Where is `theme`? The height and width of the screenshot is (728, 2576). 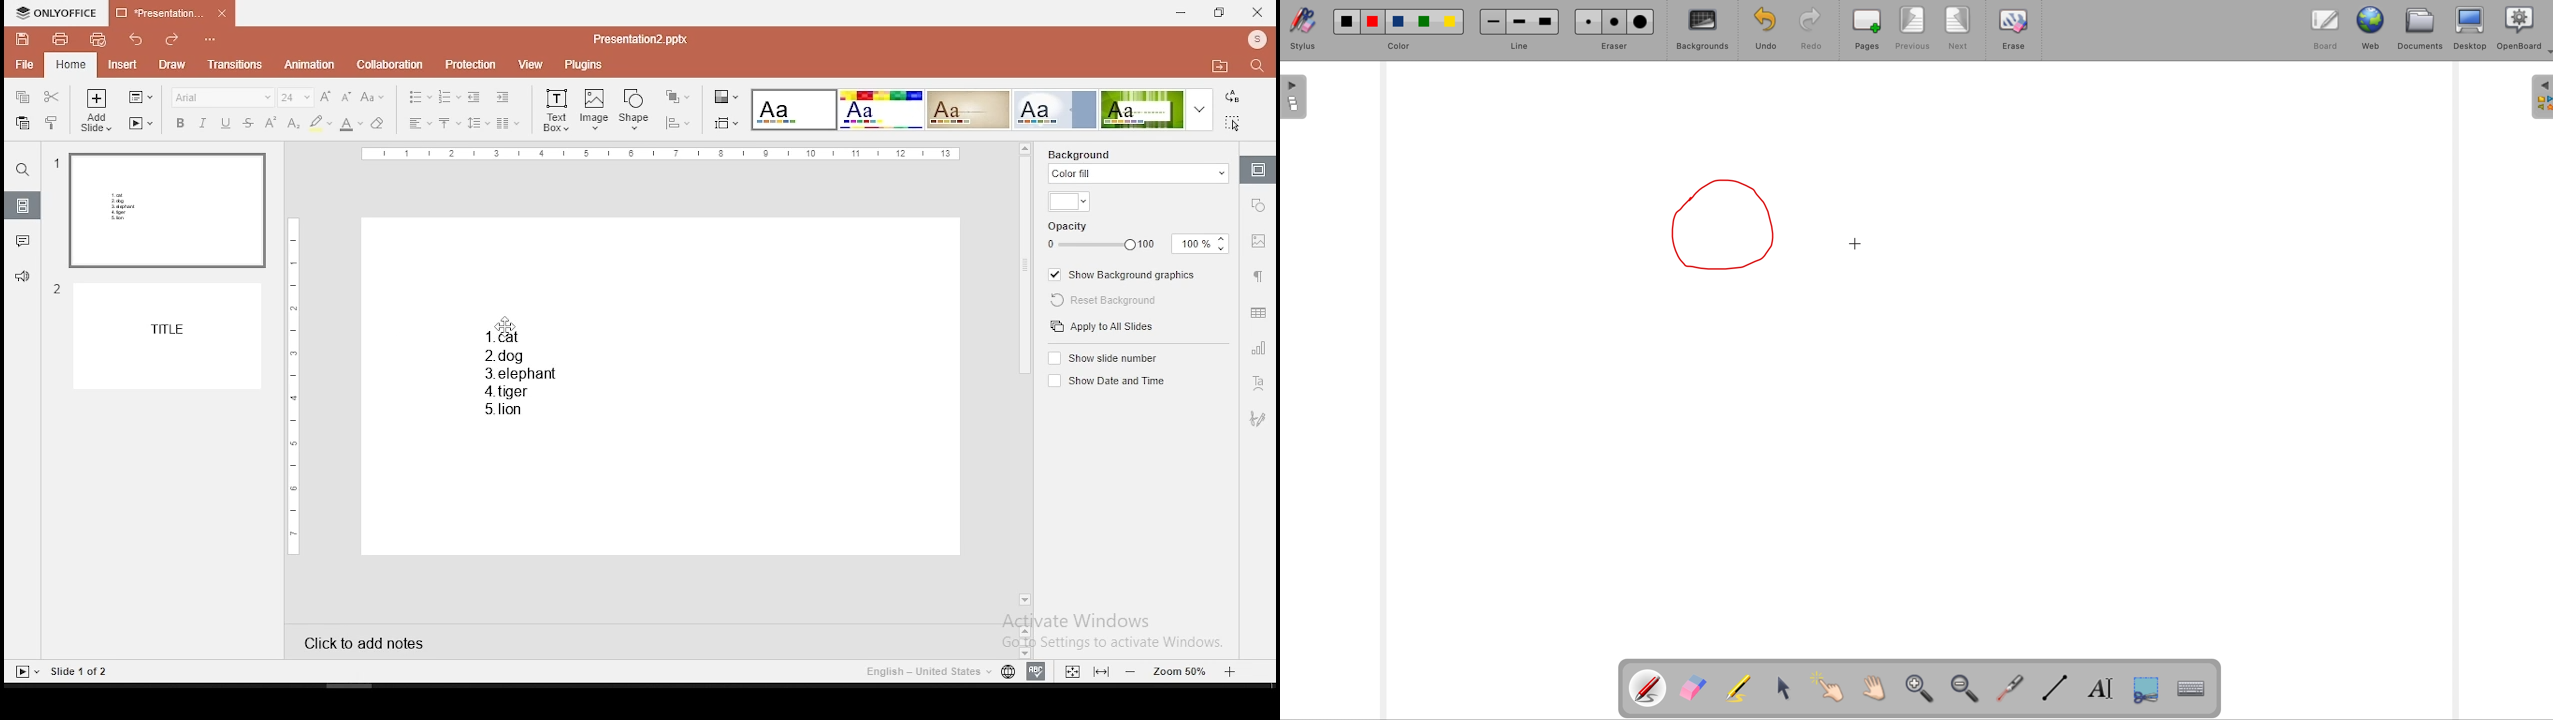
theme is located at coordinates (1055, 109).